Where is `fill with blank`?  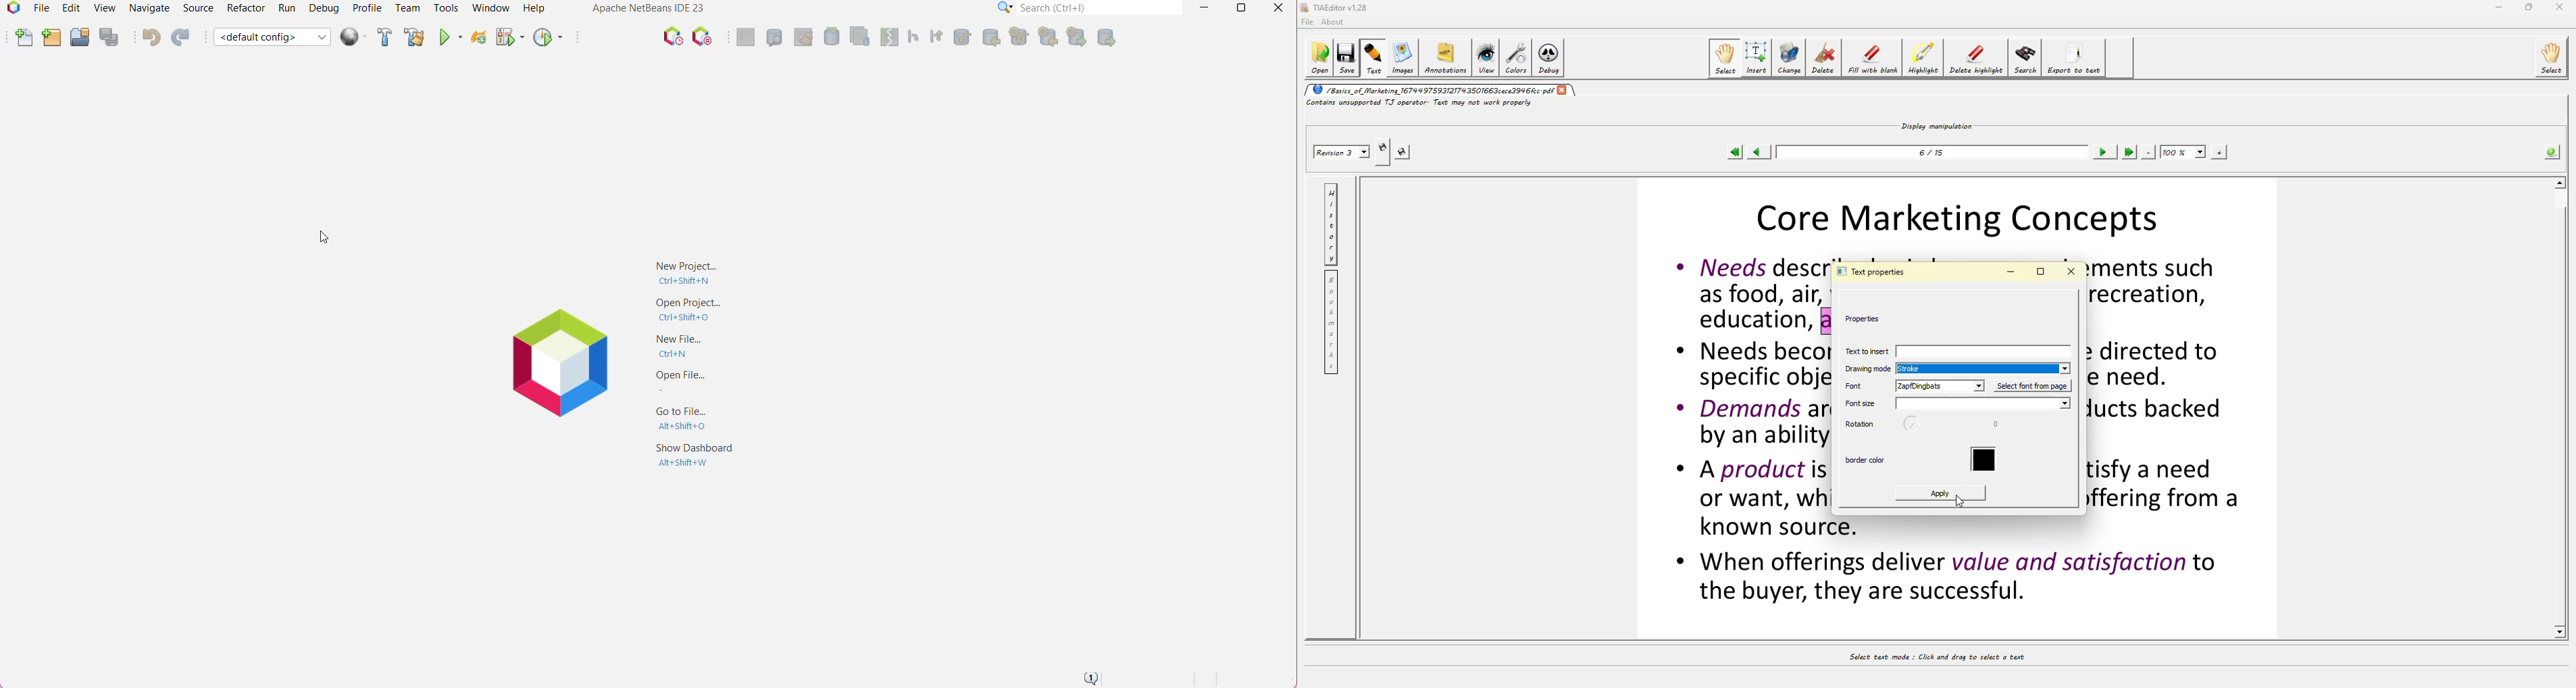 fill with blank is located at coordinates (1871, 60).